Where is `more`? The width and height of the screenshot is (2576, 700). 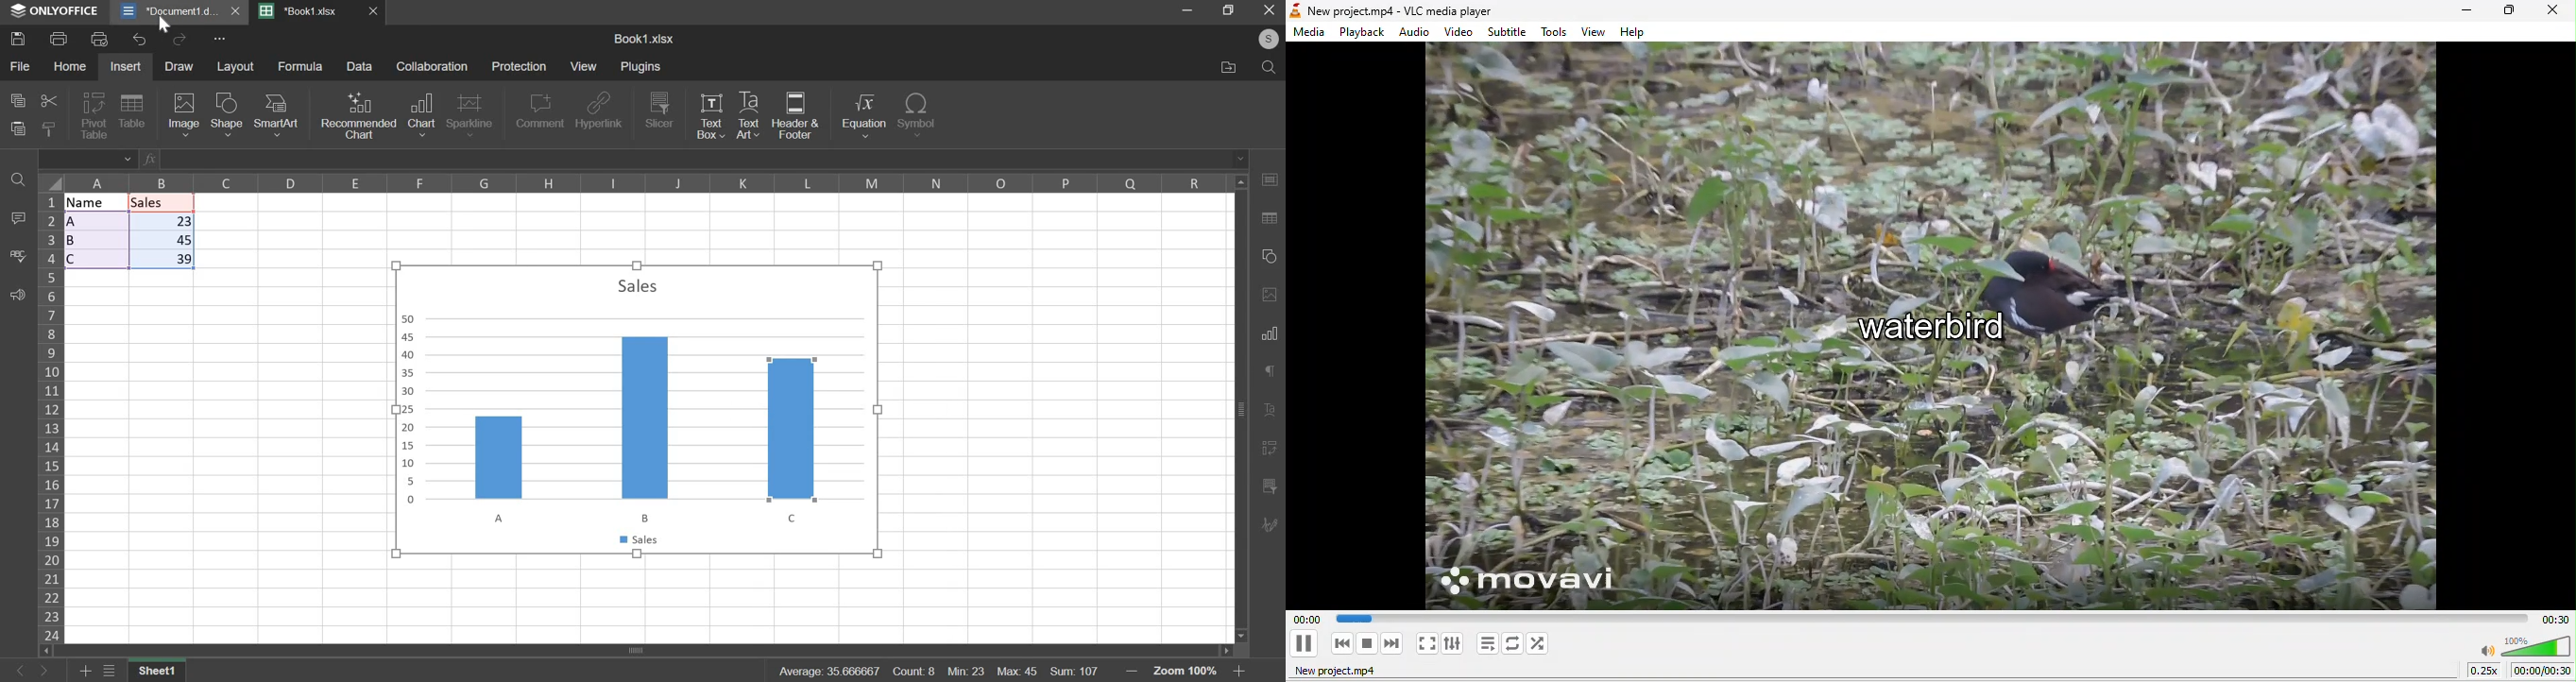
more is located at coordinates (229, 42).